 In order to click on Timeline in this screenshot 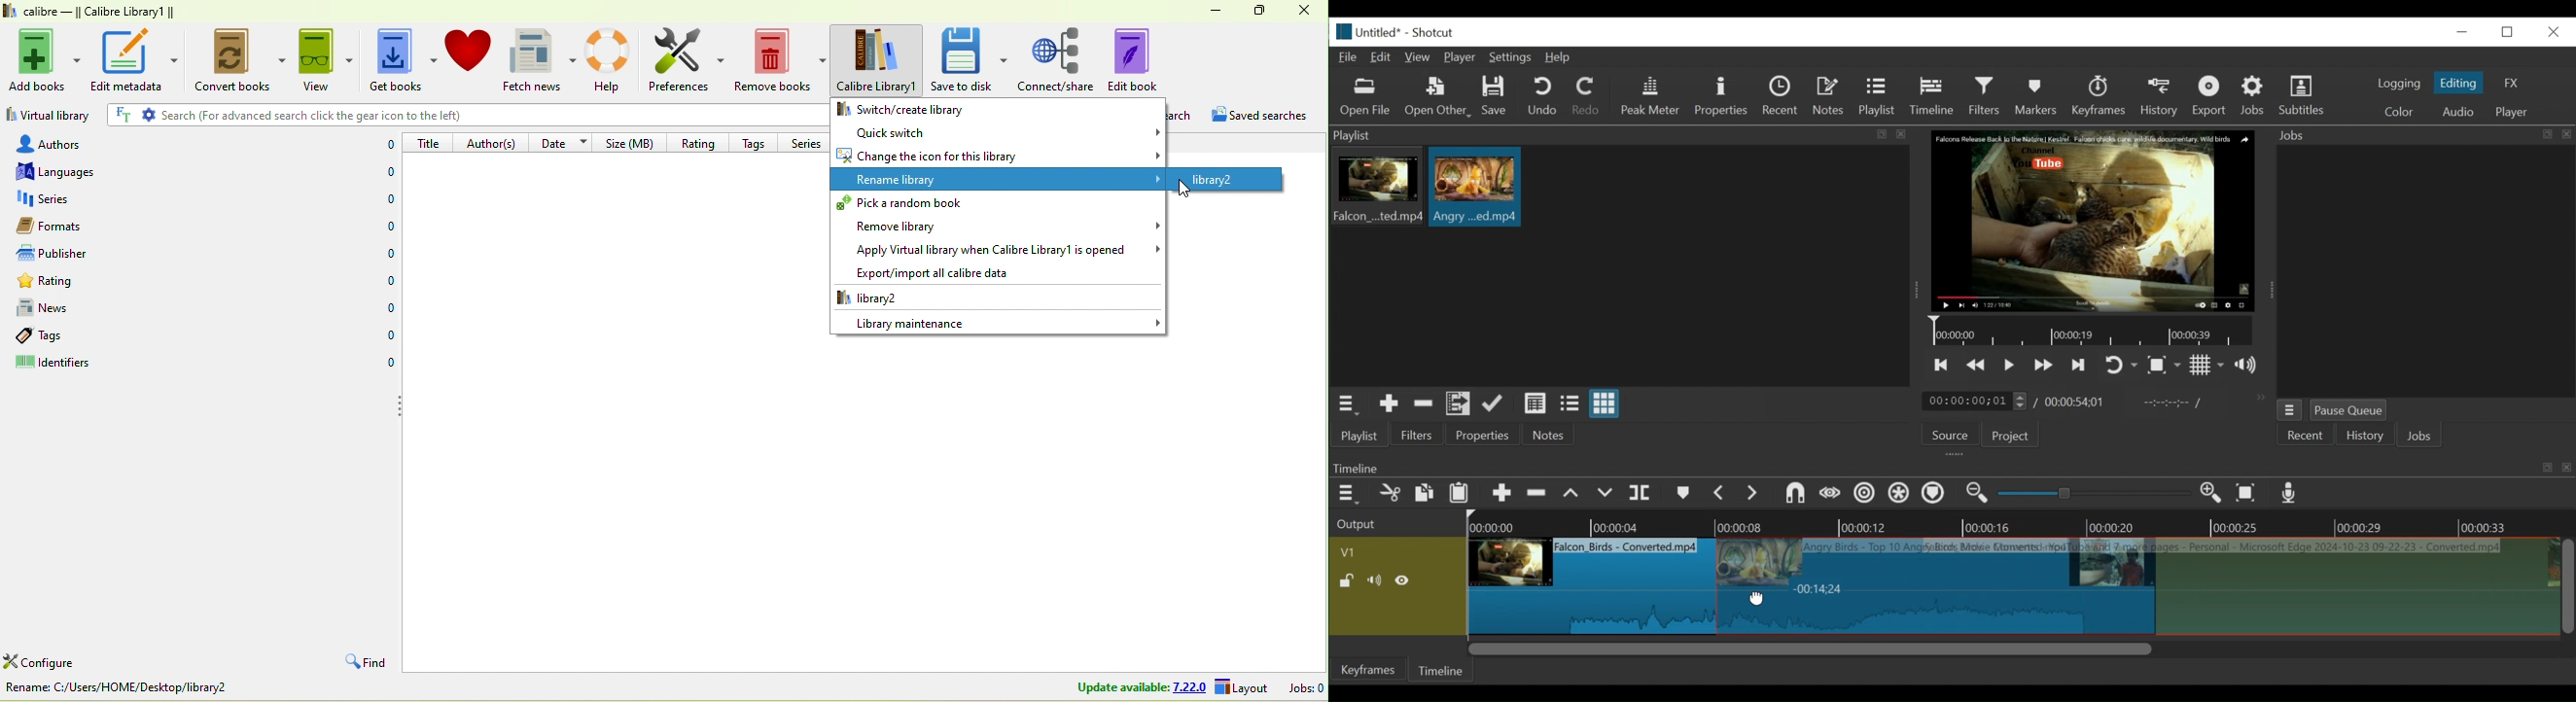, I will do `click(1443, 668)`.